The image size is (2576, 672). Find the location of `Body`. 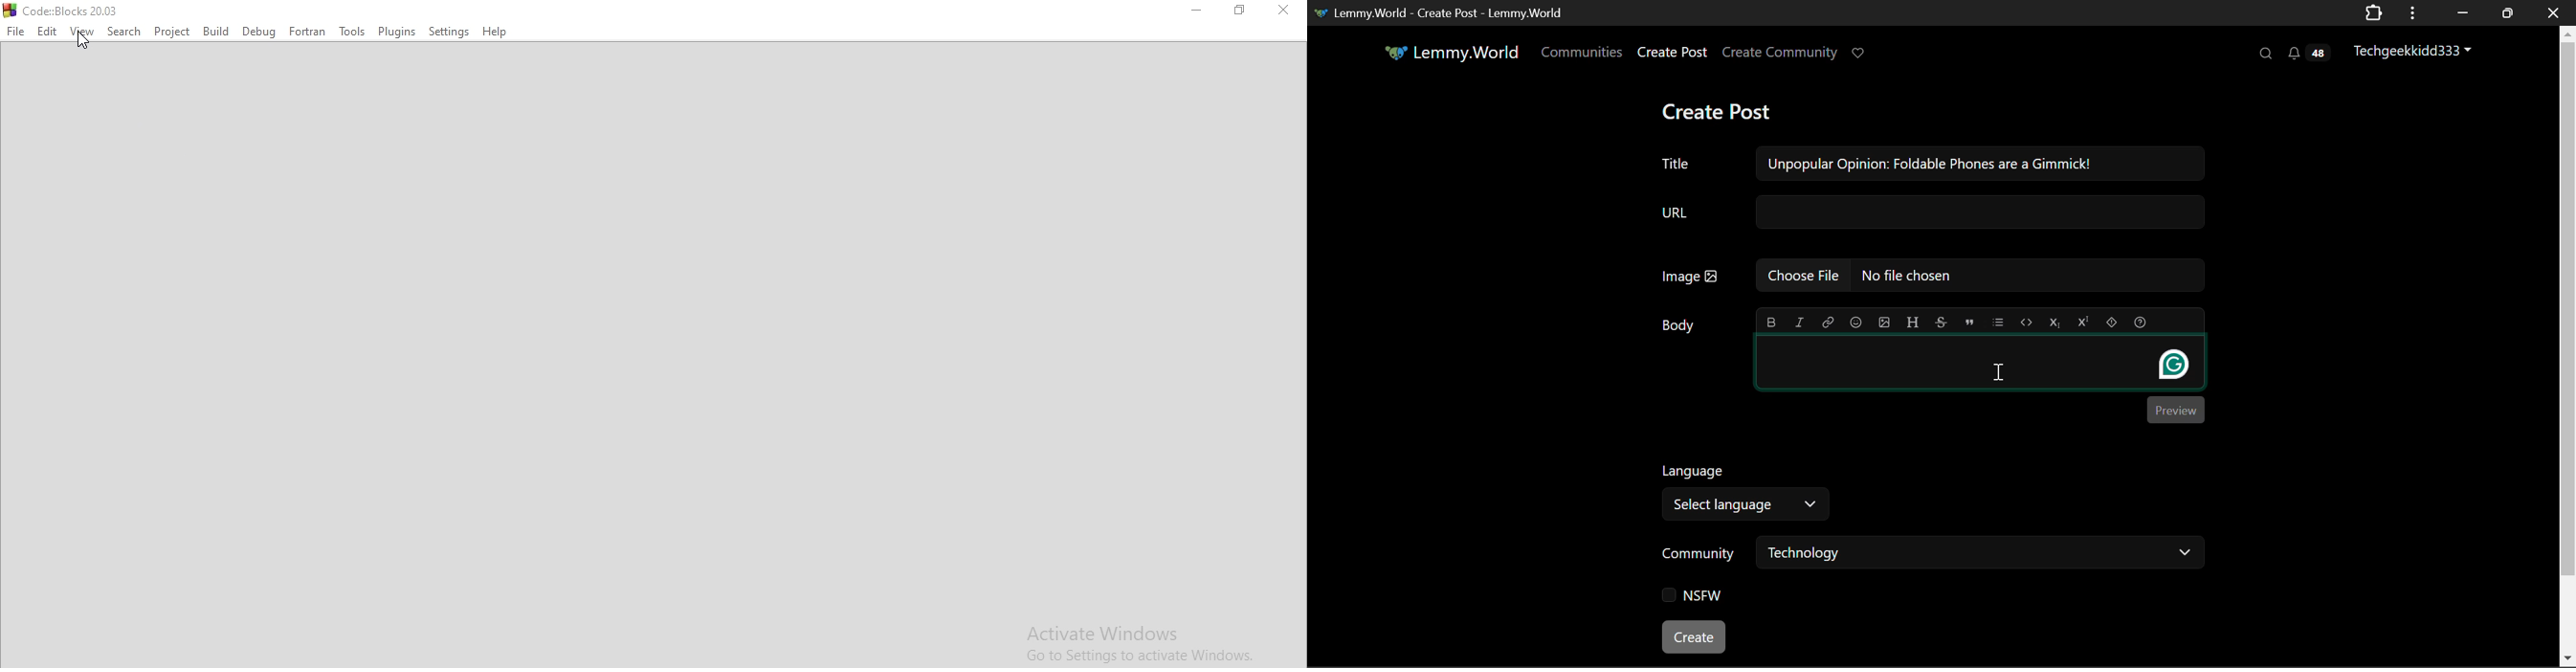

Body is located at coordinates (1681, 325).